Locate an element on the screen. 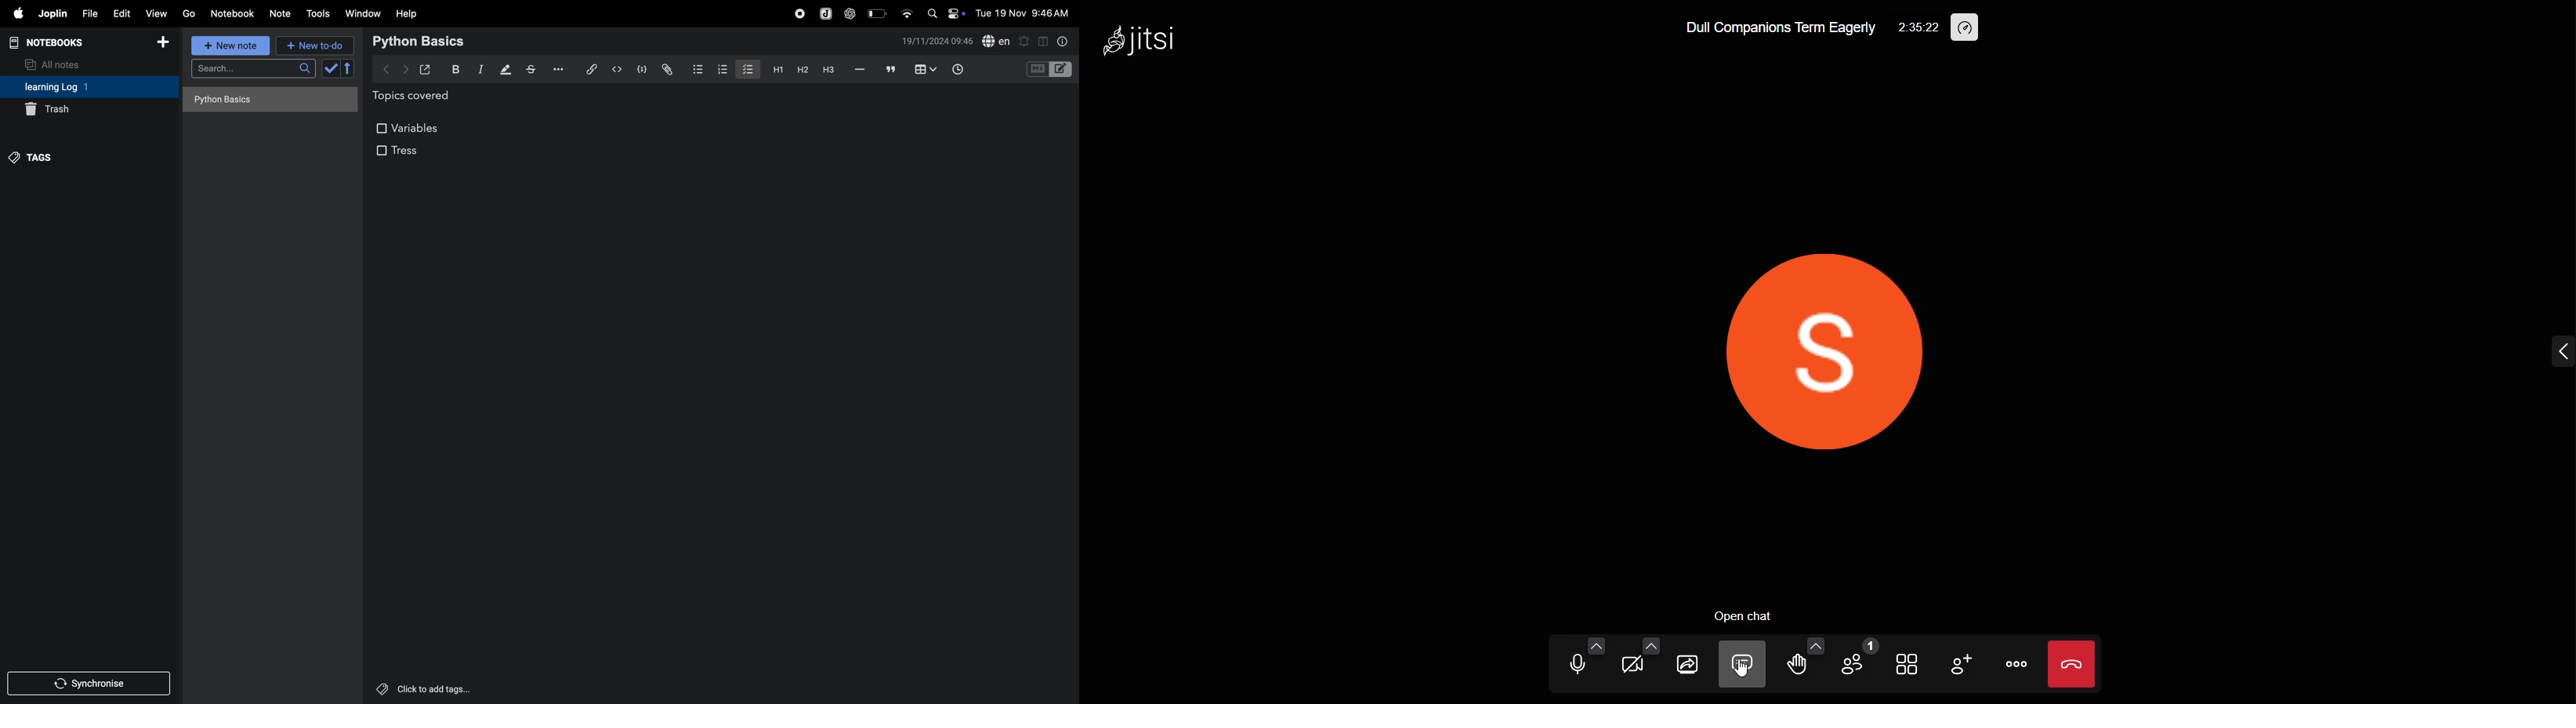 The height and width of the screenshot is (728, 2576). topics covered is located at coordinates (421, 97).